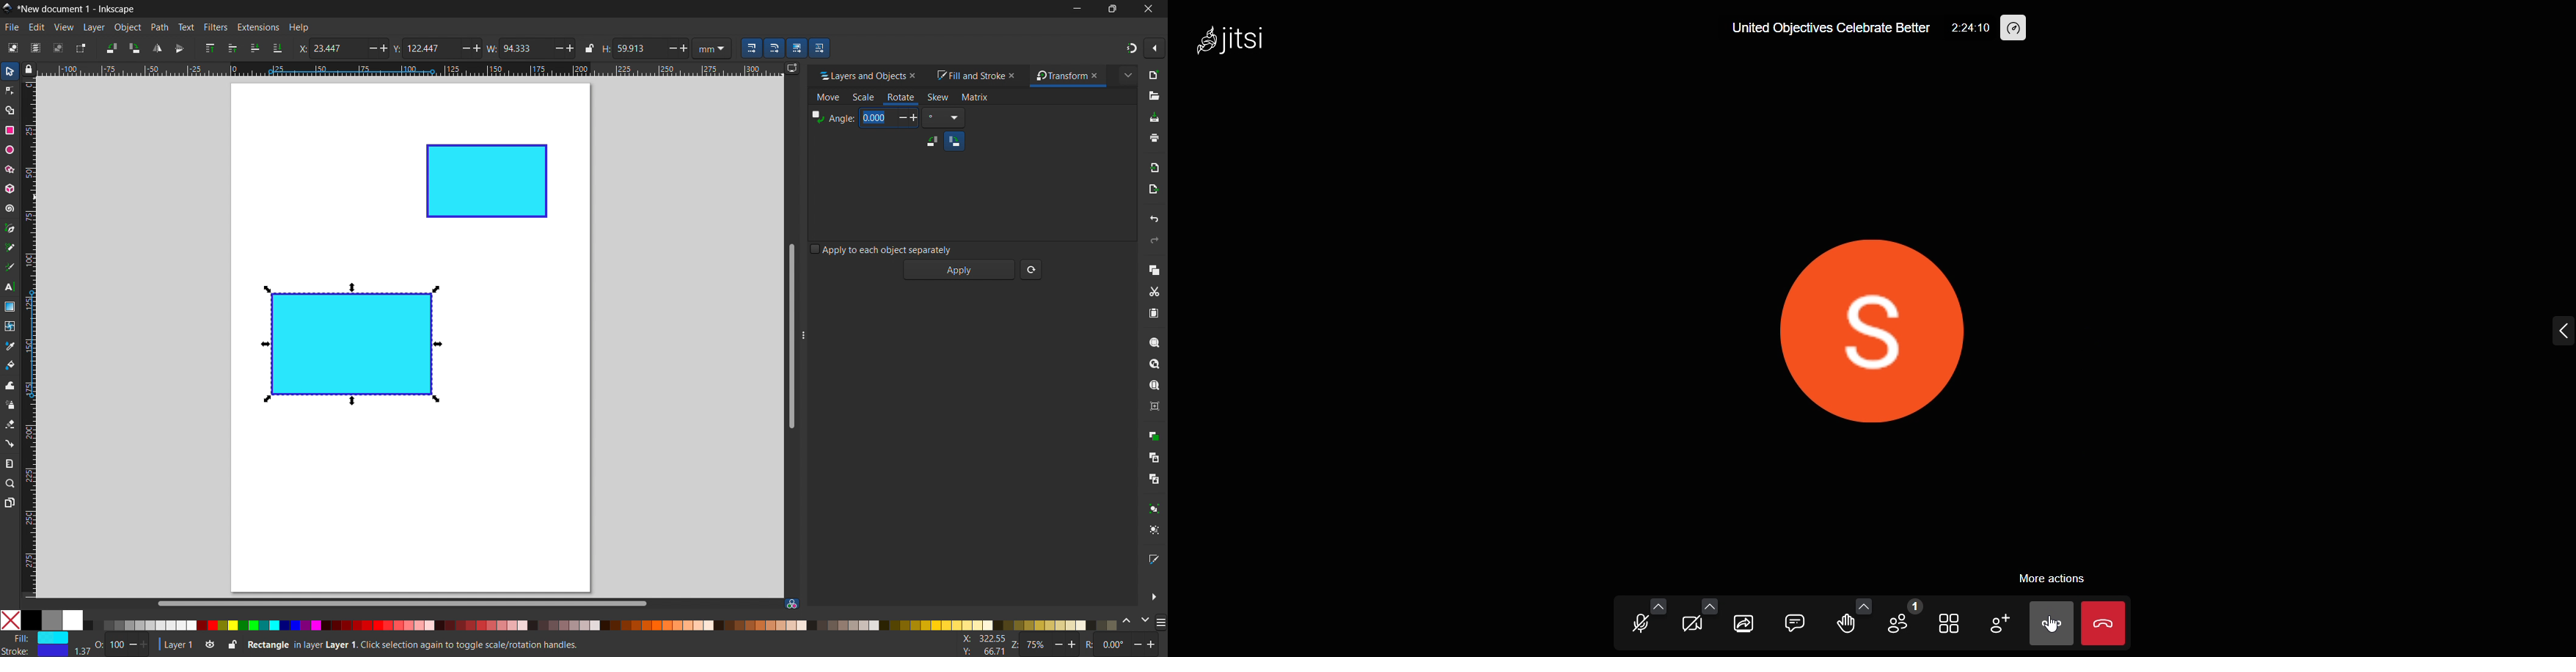 This screenshot has width=2576, height=672. I want to click on deselect, so click(58, 47).